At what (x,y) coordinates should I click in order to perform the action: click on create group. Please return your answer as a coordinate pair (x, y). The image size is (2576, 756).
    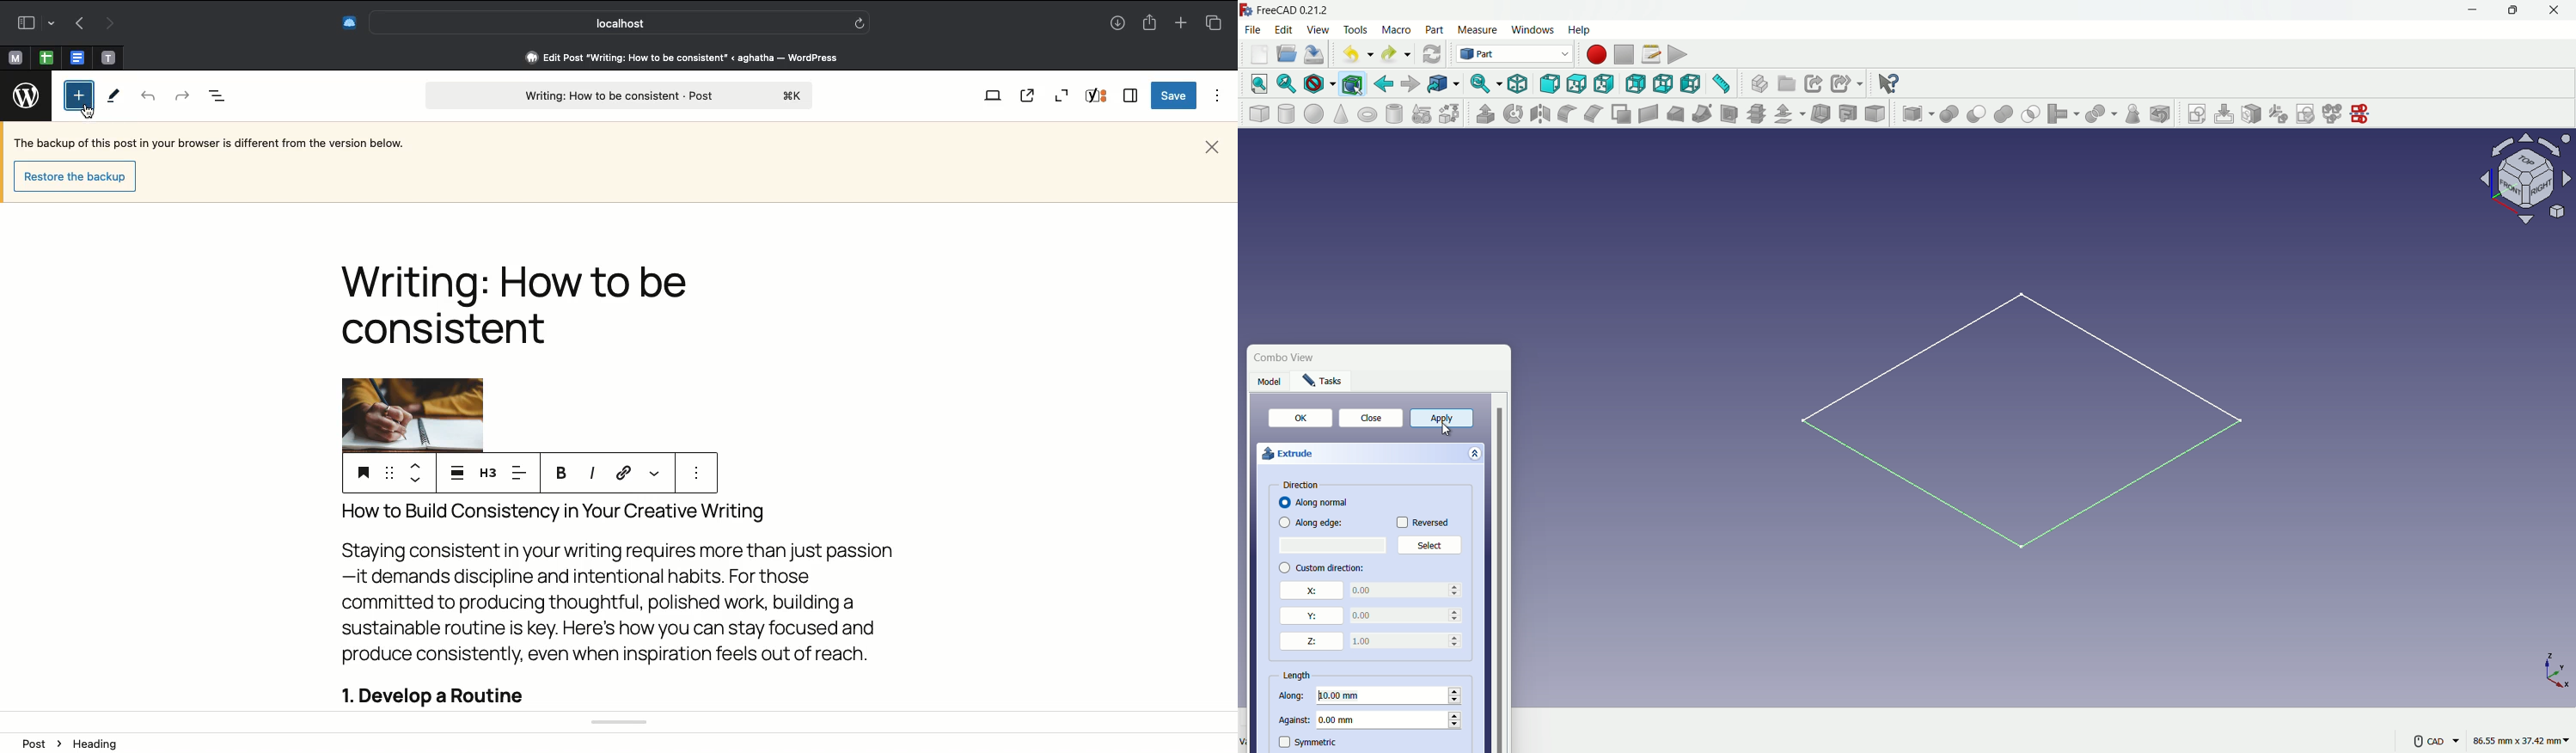
    Looking at the image, I should click on (1788, 84).